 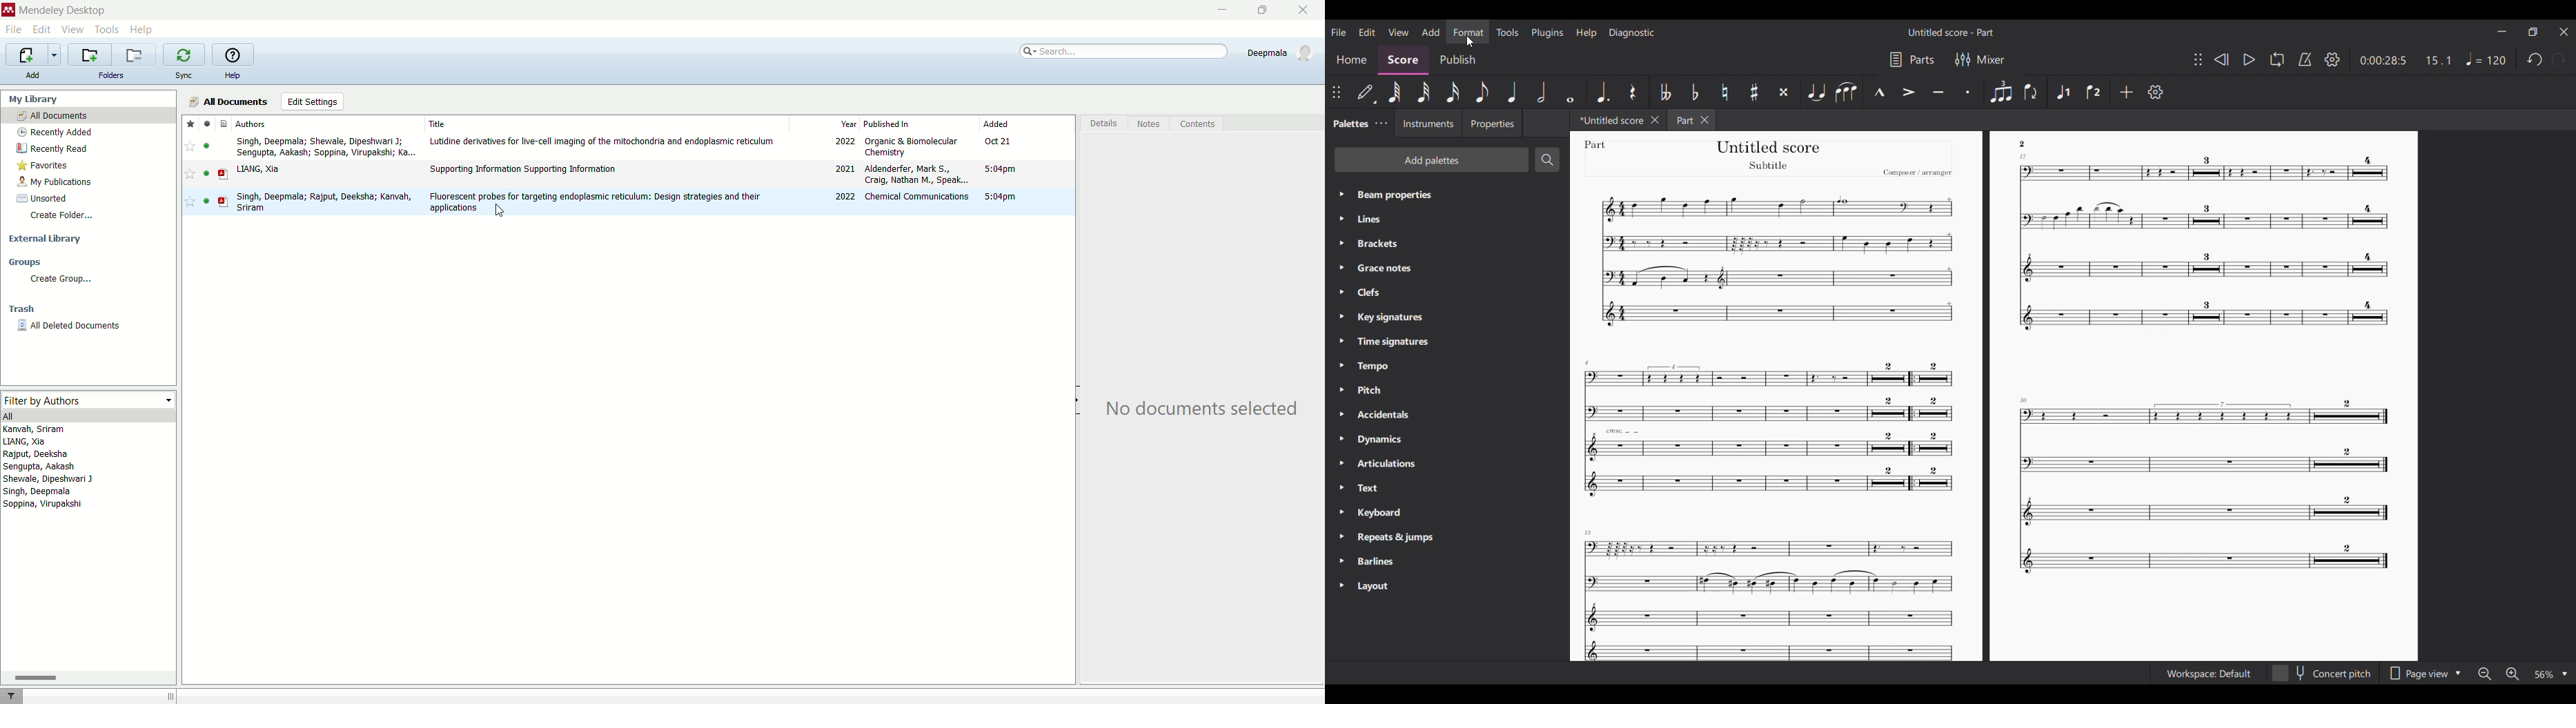 I want to click on document, so click(x=223, y=174).